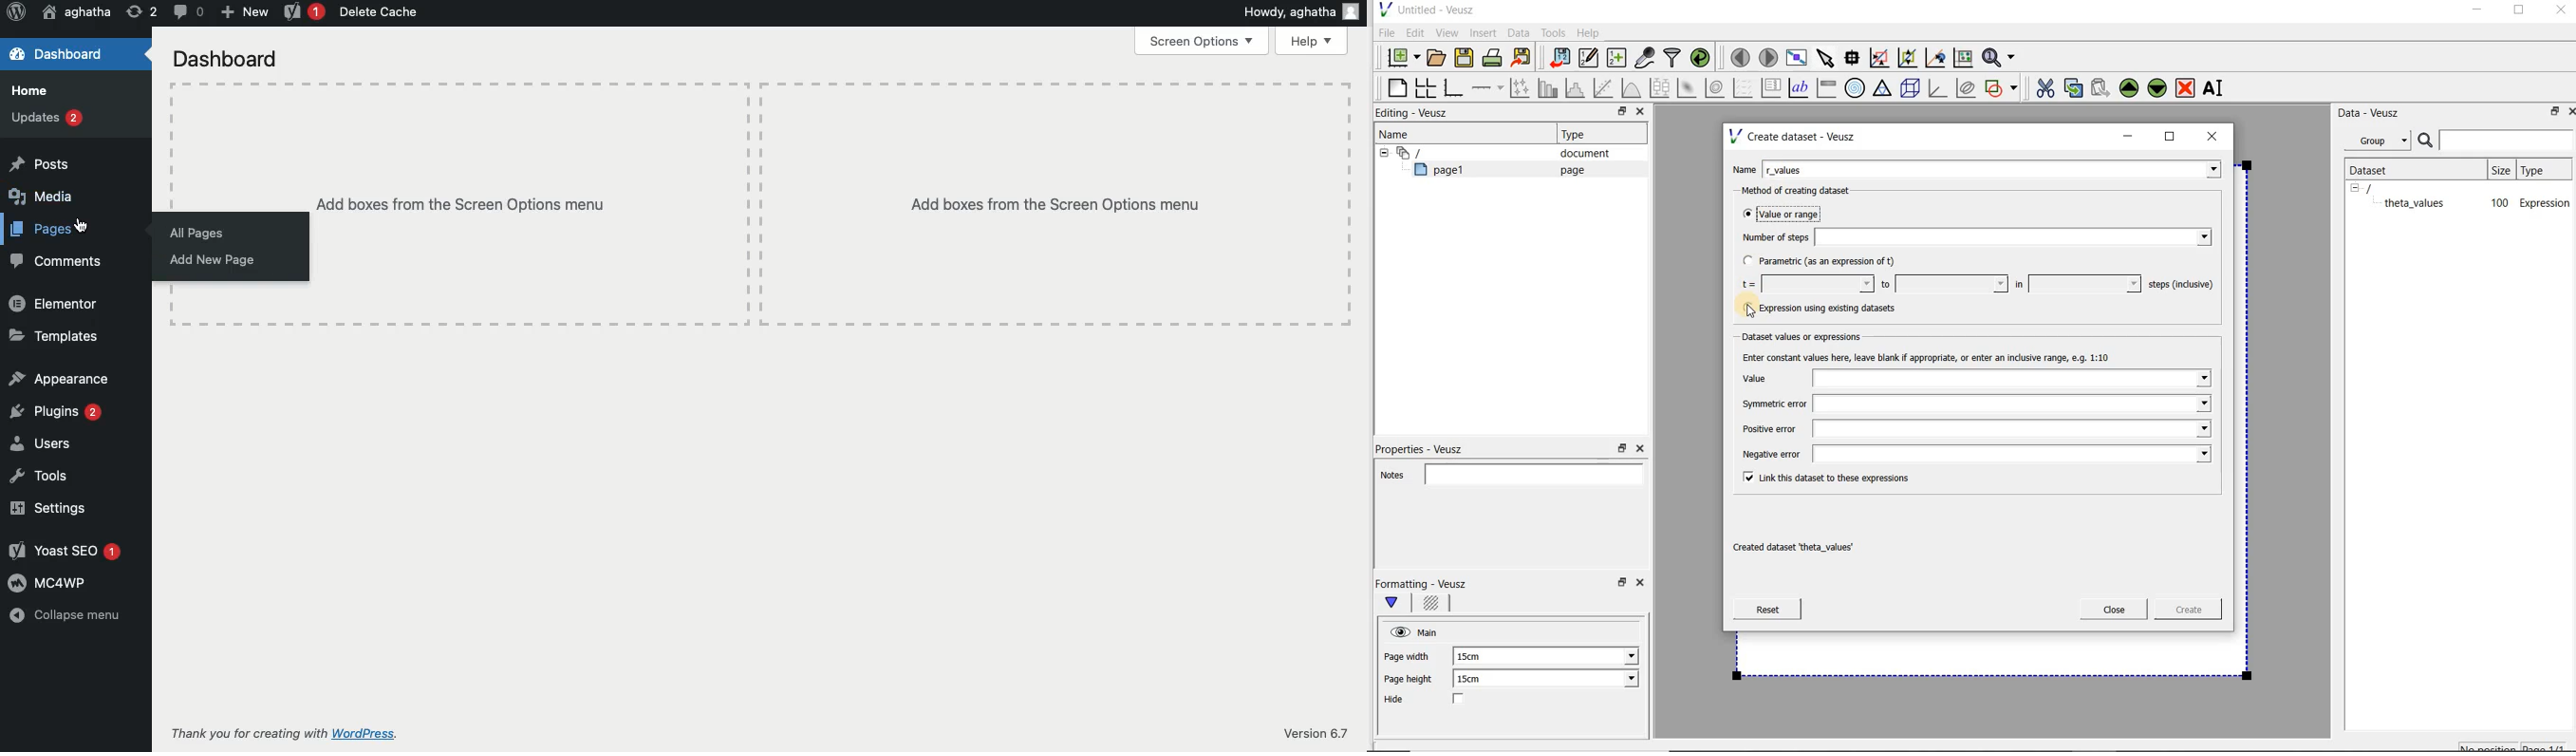 This screenshot has height=756, width=2576. What do you see at coordinates (1315, 732) in the screenshot?
I see `Version 6.7` at bounding box center [1315, 732].